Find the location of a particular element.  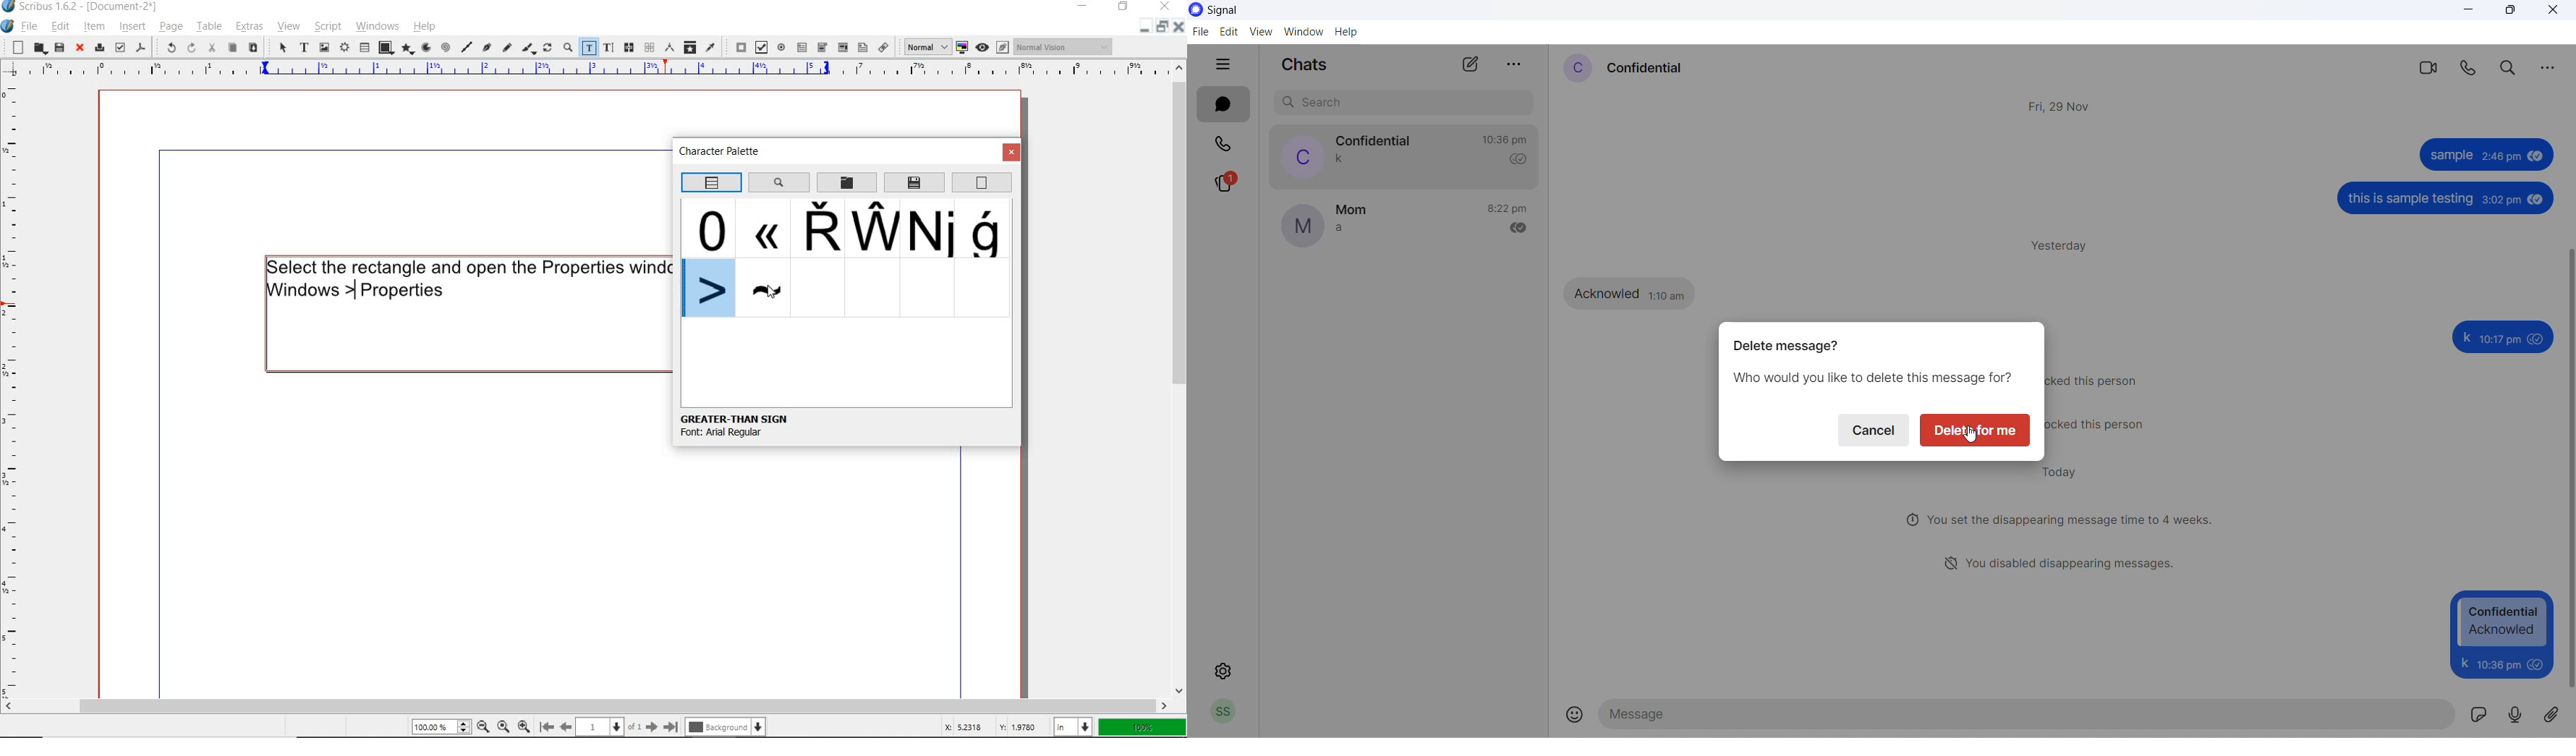

zoom out is located at coordinates (483, 726).